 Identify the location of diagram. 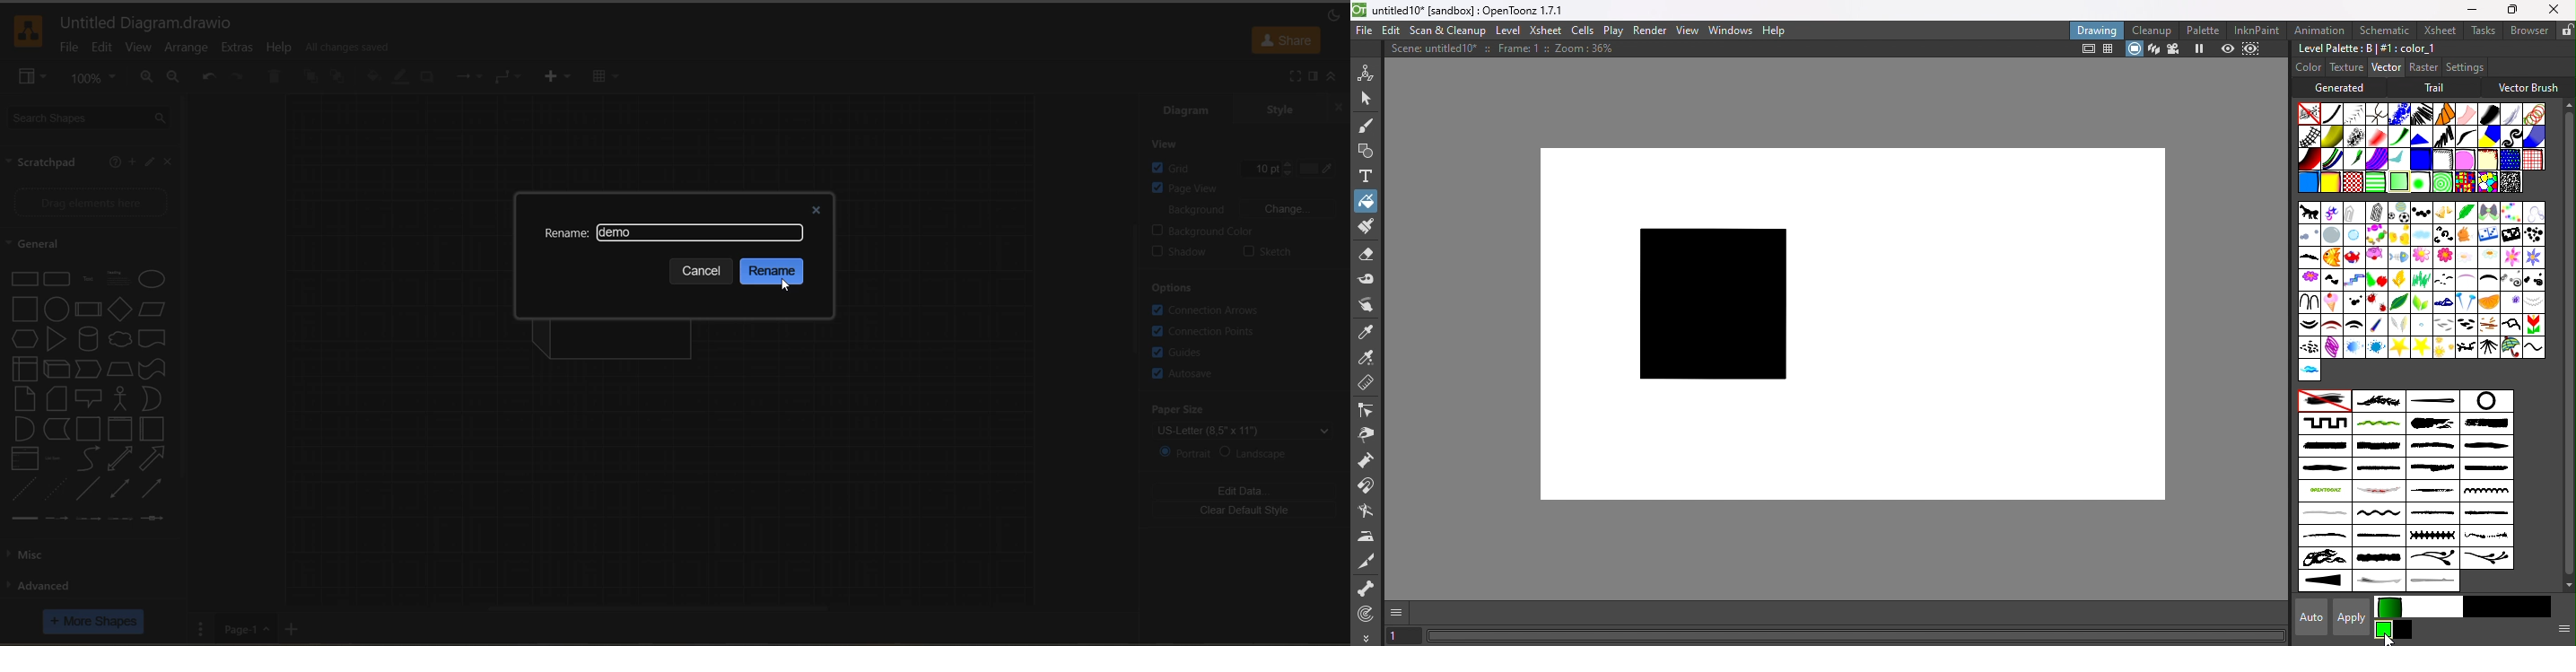
(1186, 112).